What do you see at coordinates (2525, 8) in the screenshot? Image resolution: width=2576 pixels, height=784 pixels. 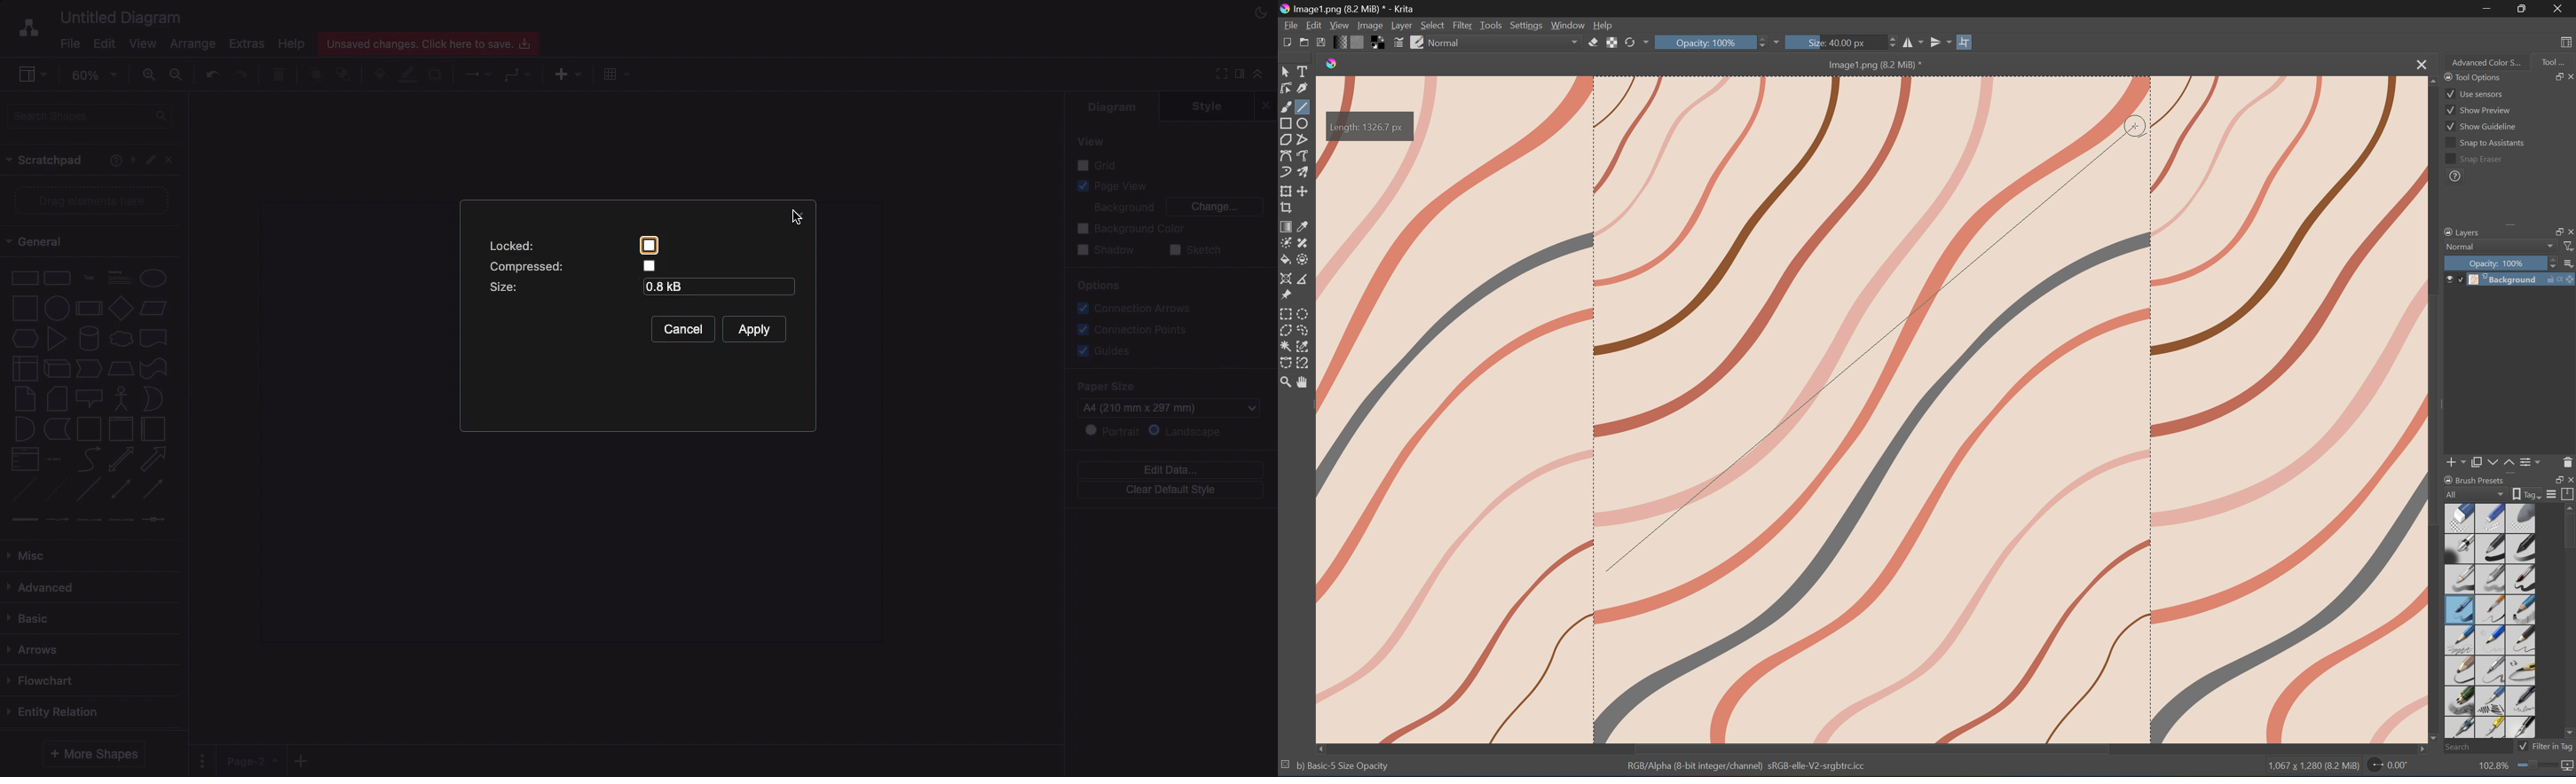 I see `Restore Down` at bounding box center [2525, 8].